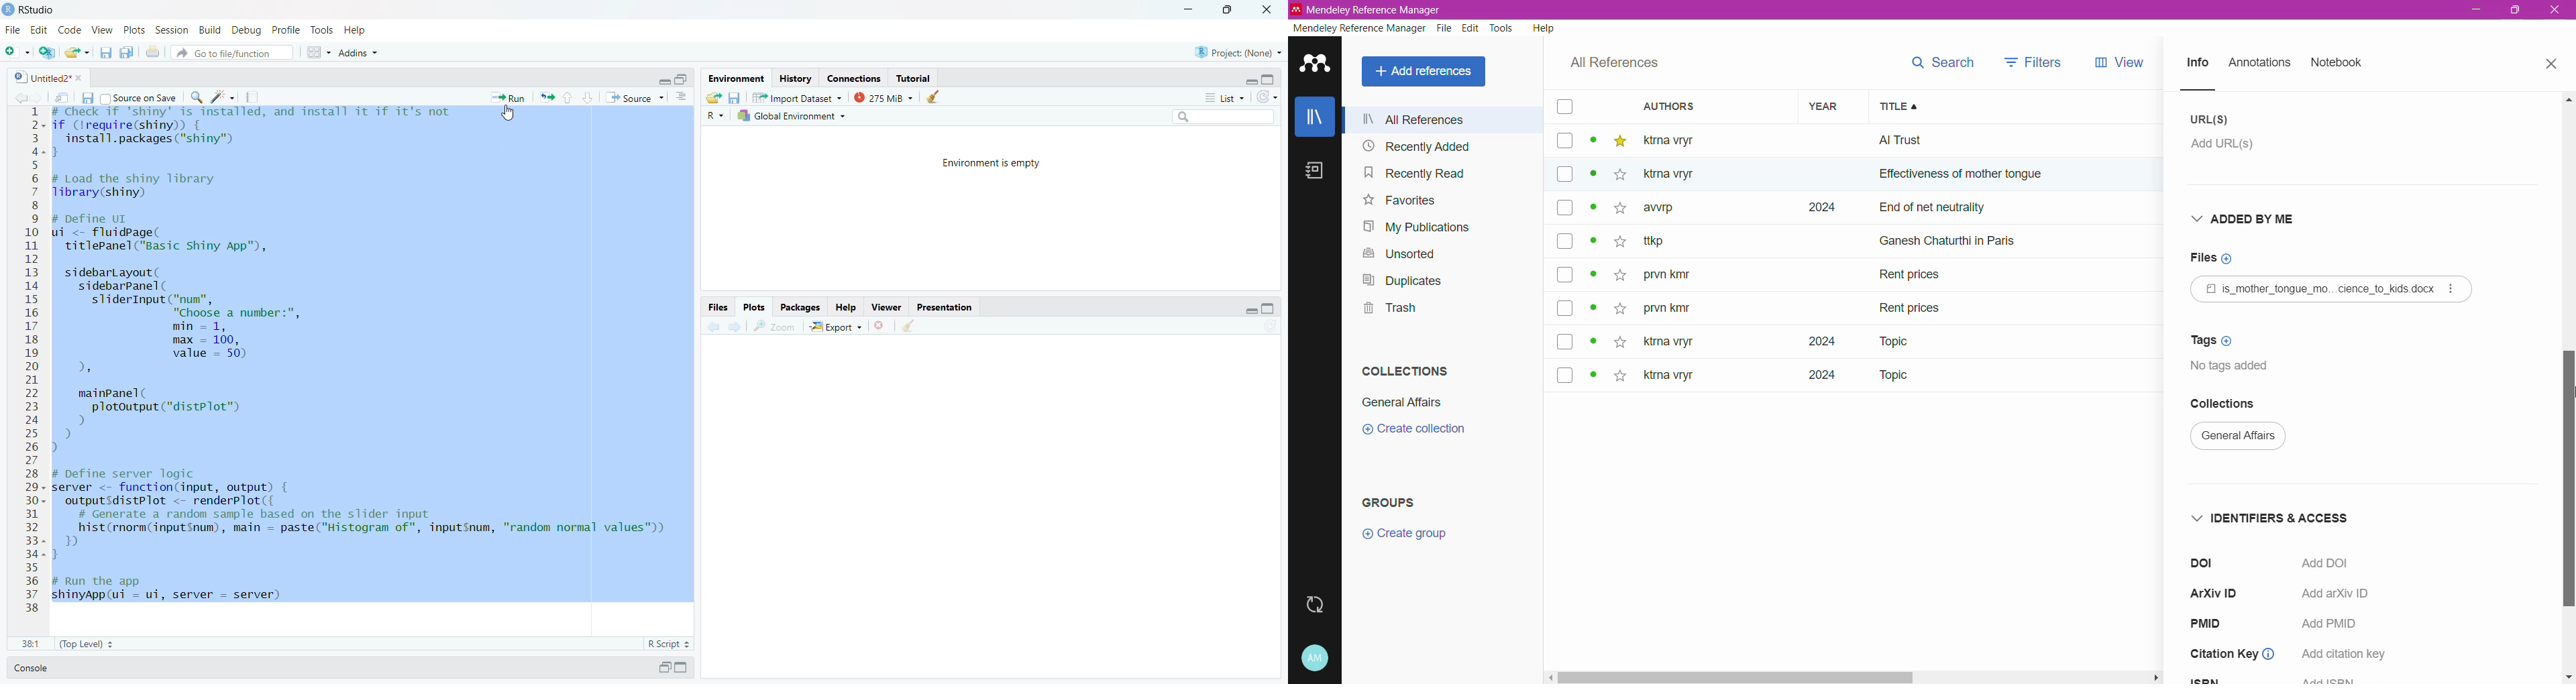 Image resolution: width=2576 pixels, height=700 pixels. Describe the element at coordinates (1544, 27) in the screenshot. I see `Help` at that location.